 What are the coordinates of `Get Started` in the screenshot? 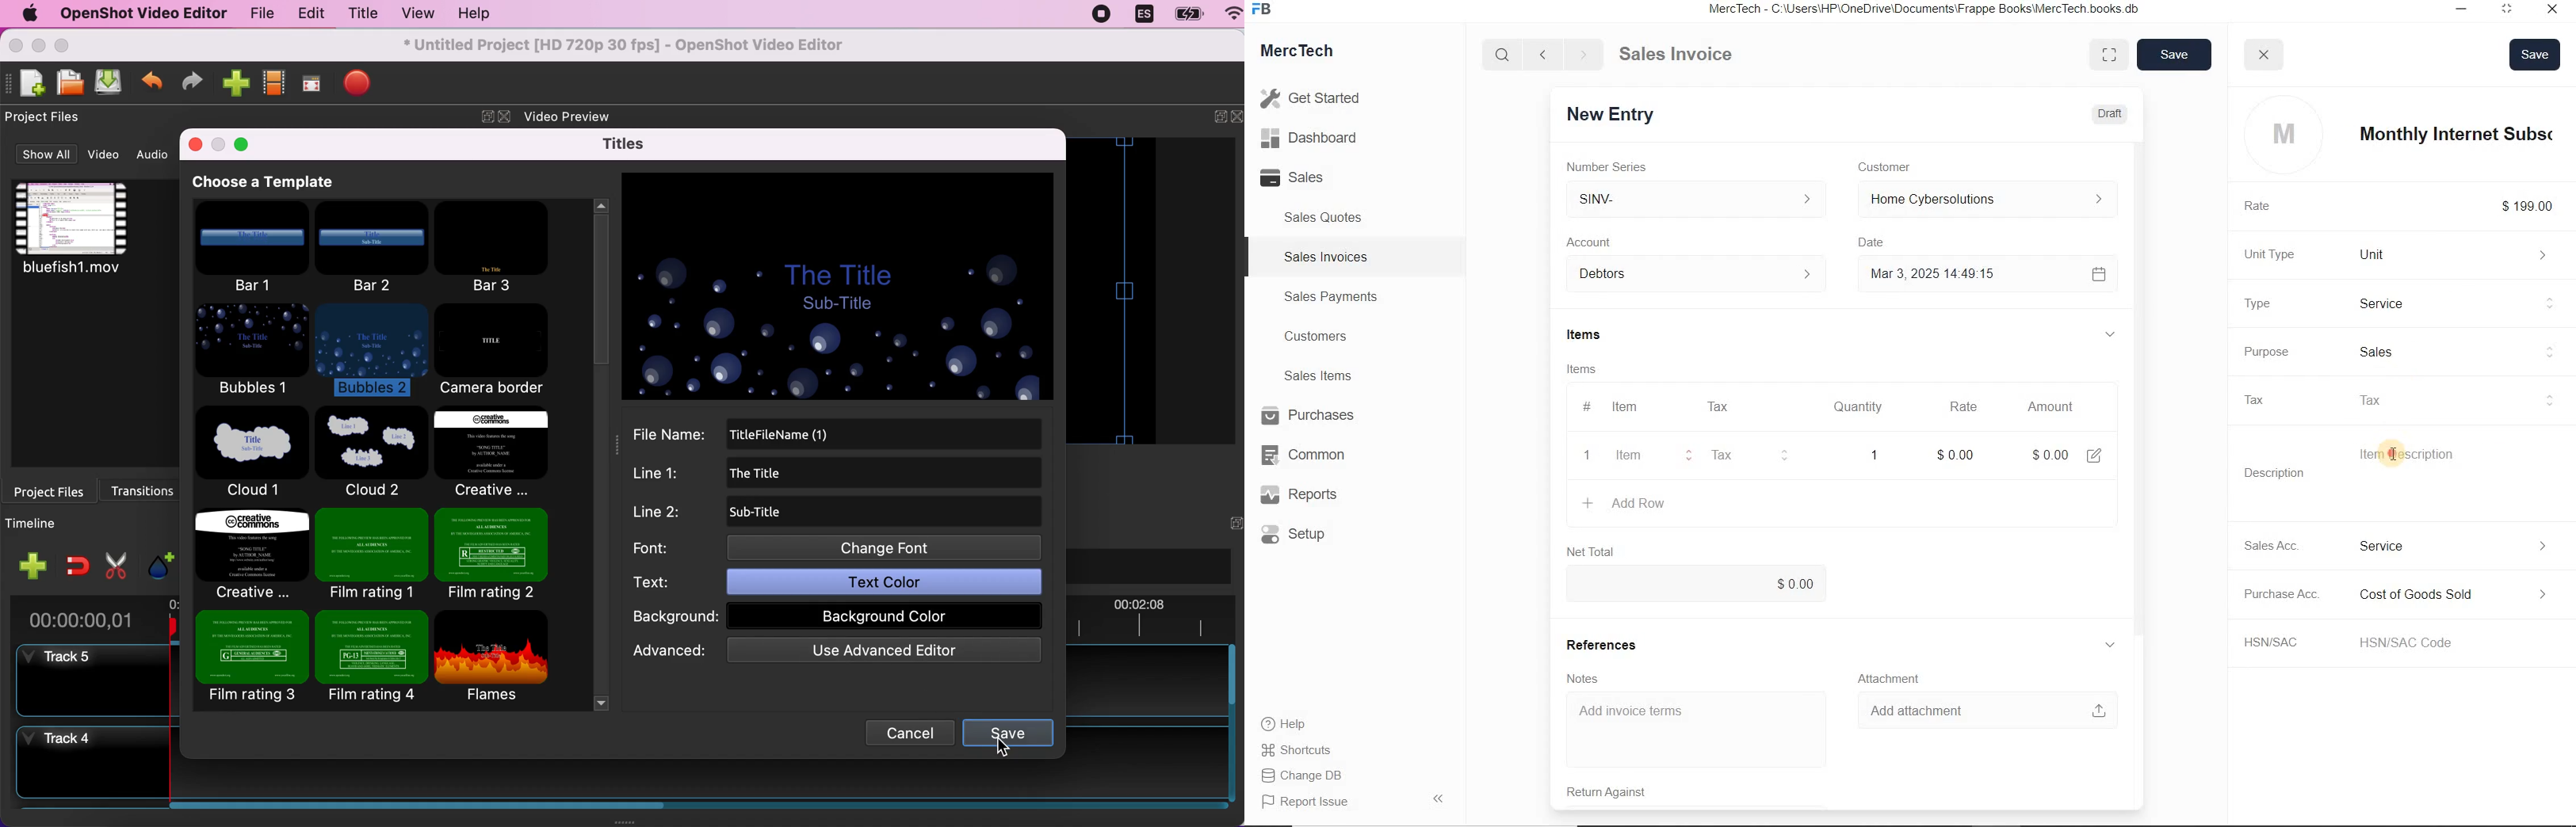 It's located at (1316, 98).